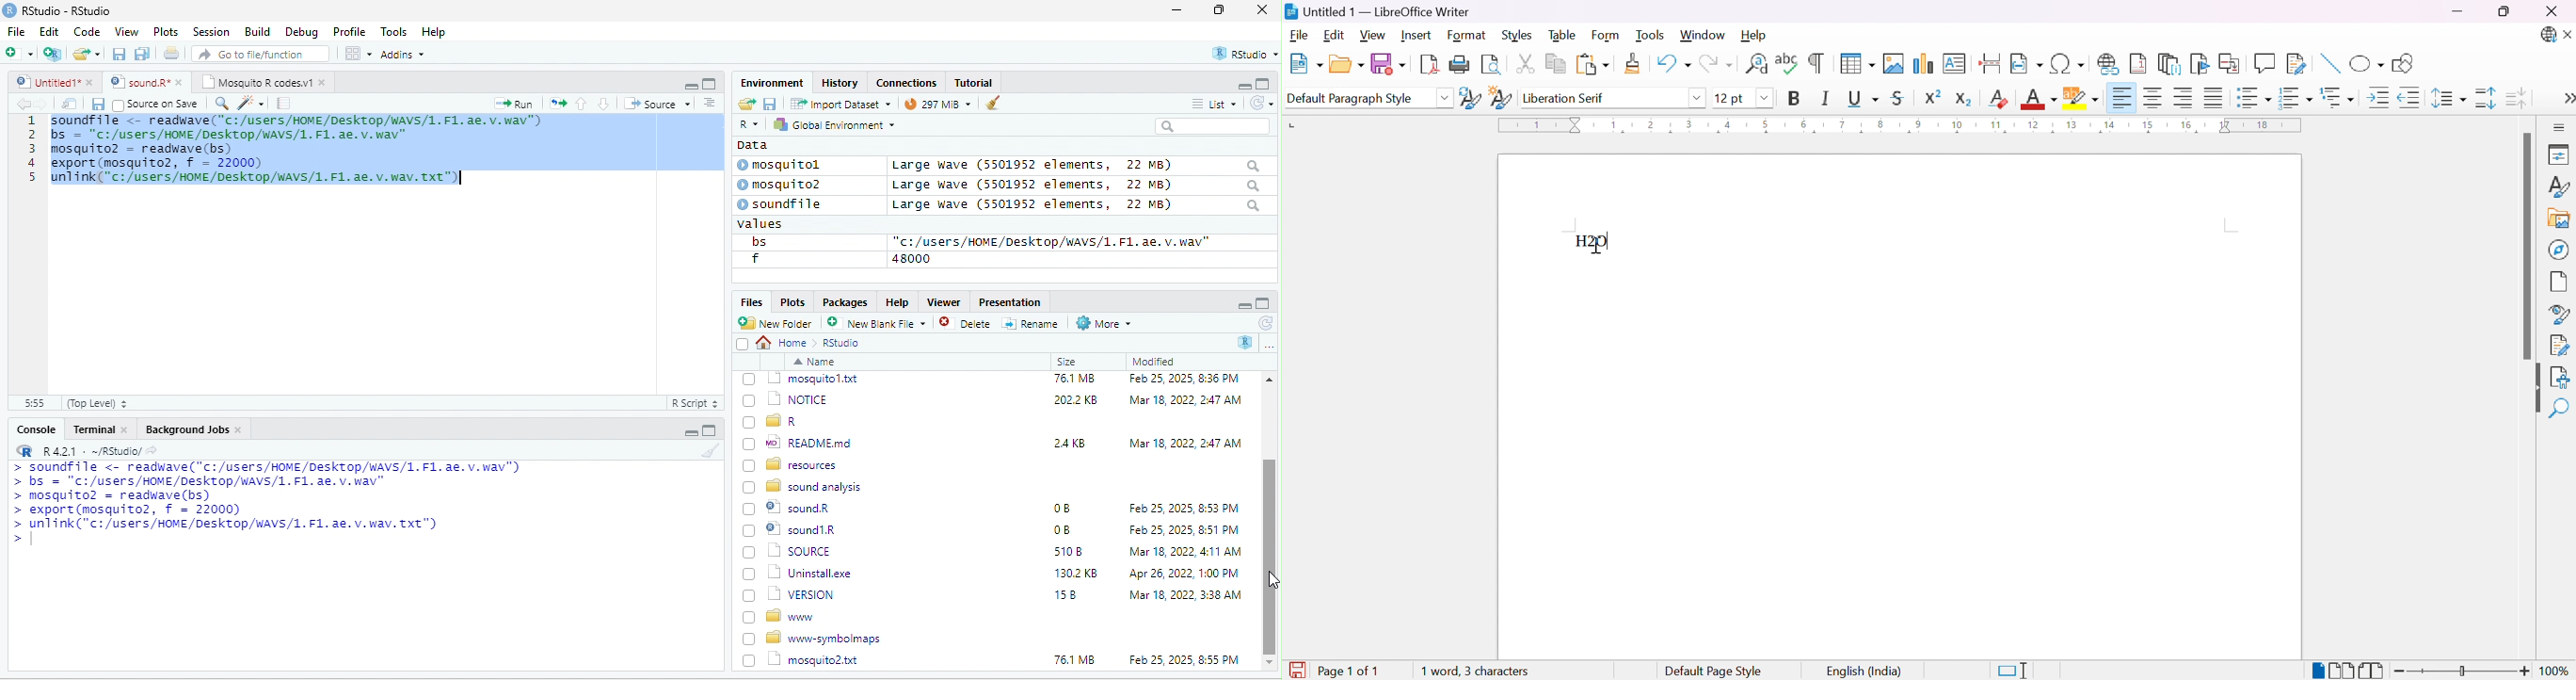 The height and width of the screenshot is (700, 2576). Describe the element at coordinates (1066, 469) in the screenshot. I see `6KB` at that location.